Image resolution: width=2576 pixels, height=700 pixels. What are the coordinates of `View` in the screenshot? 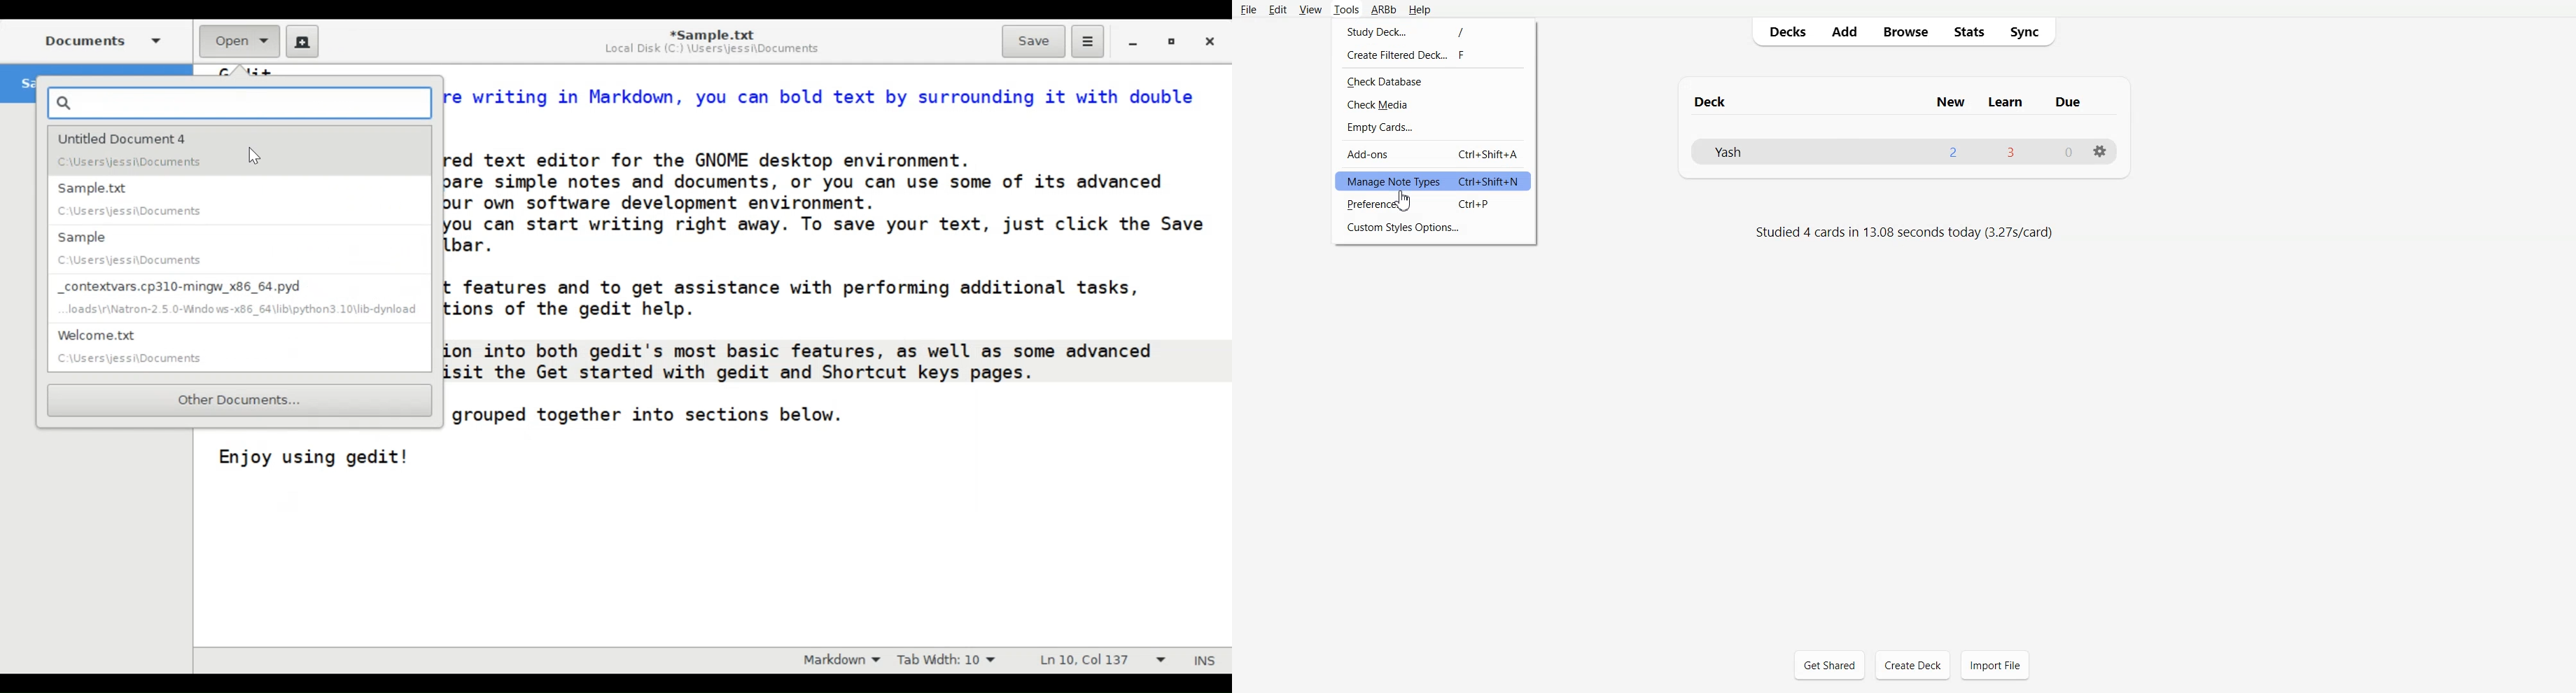 It's located at (1310, 10).